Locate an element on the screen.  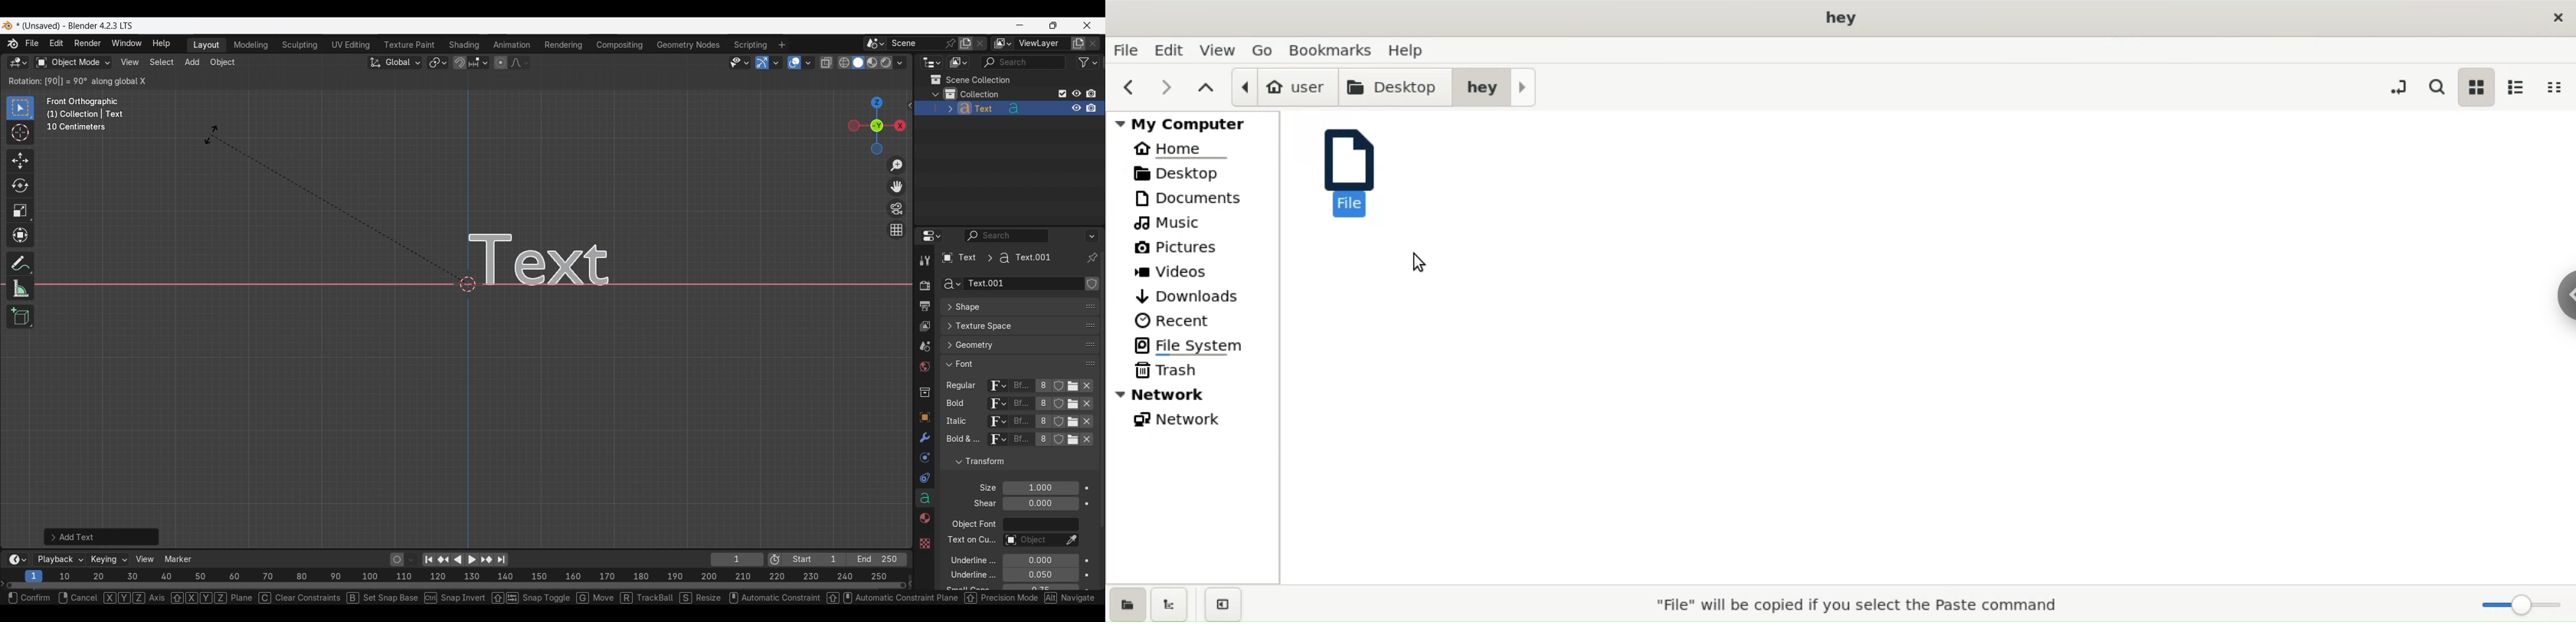
Rendering workspace is located at coordinates (563, 44).